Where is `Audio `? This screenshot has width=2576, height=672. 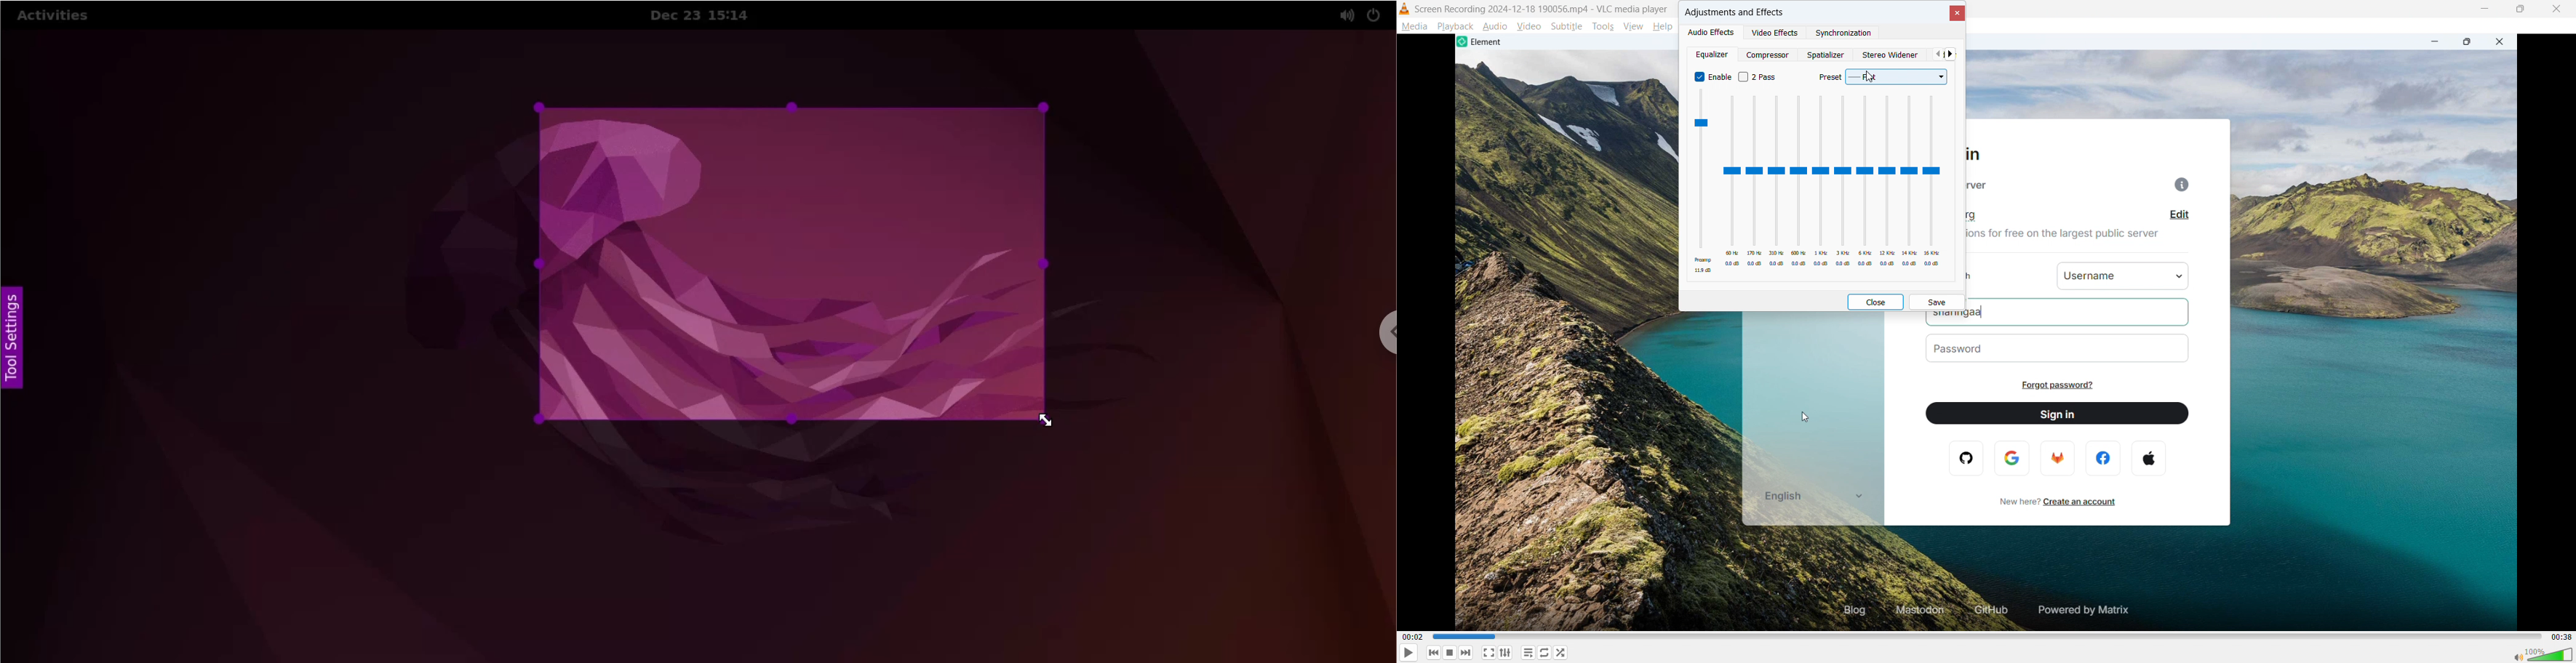
Audio  is located at coordinates (1496, 26).